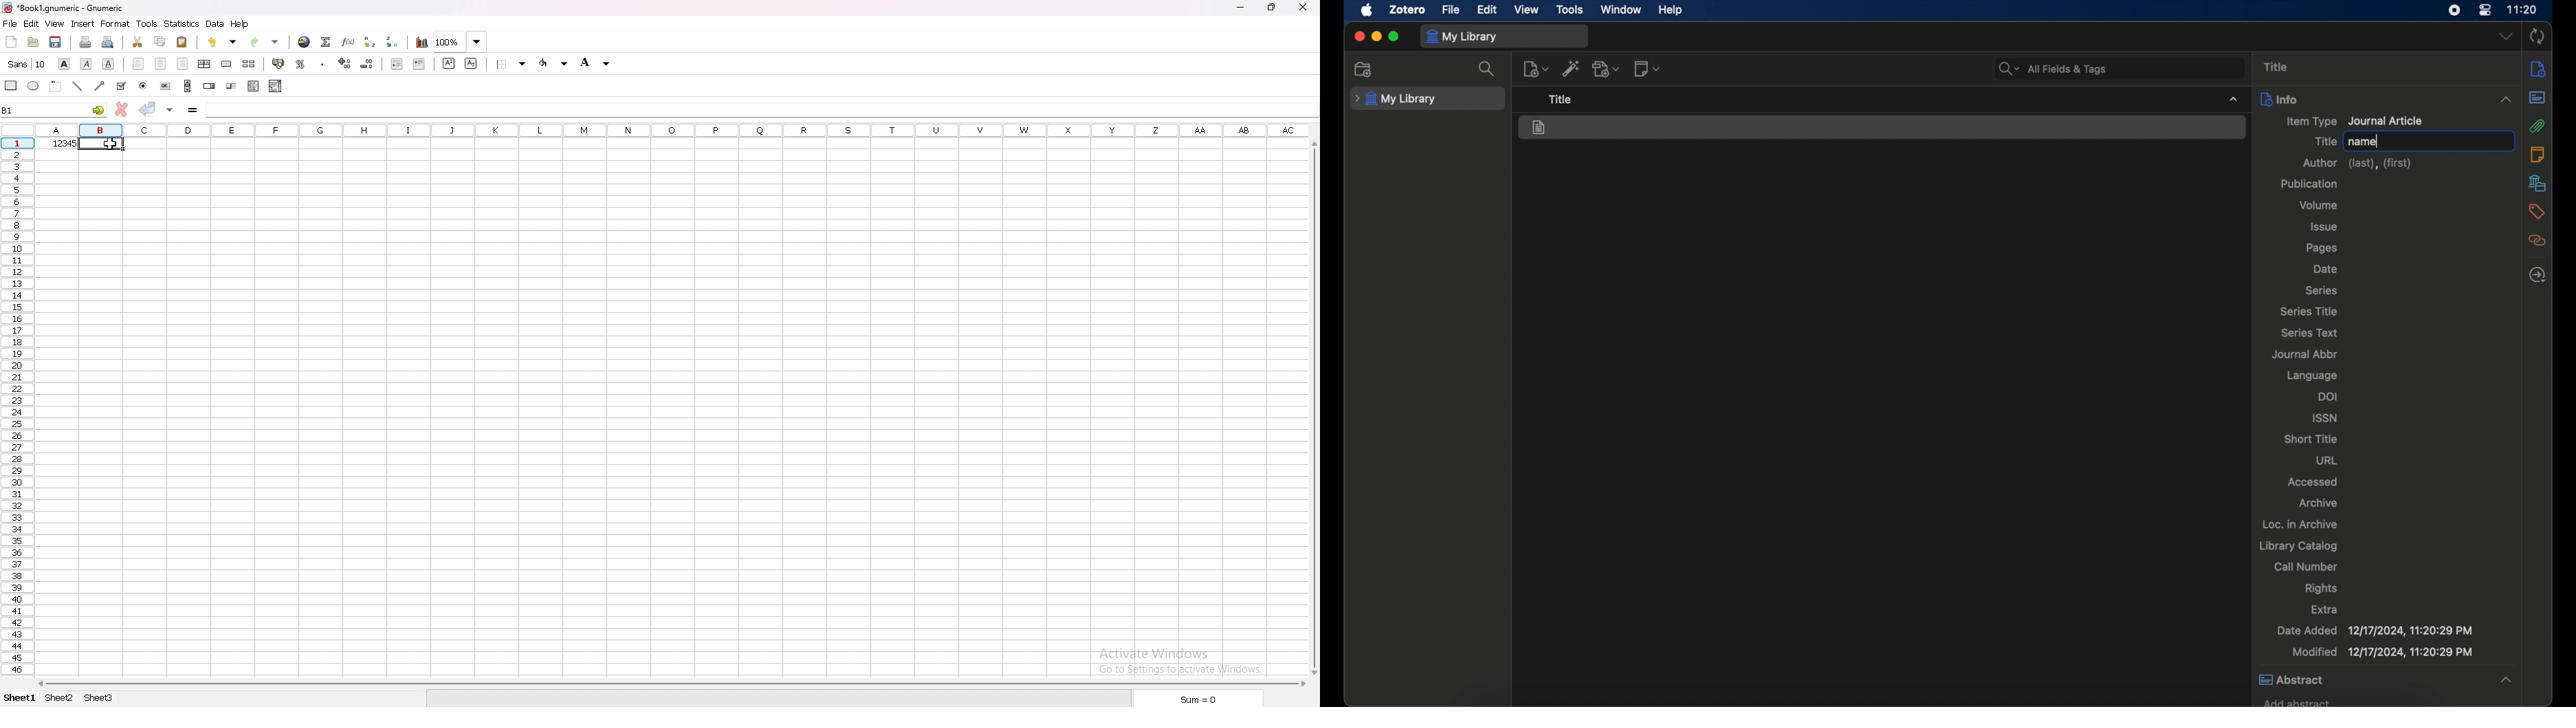 Image resolution: width=2576 pixels, height=728 pixels. What do you see at coordinates (226, 64) in the screenshot?
I see `merge cells` at bounding box center [226, 64].